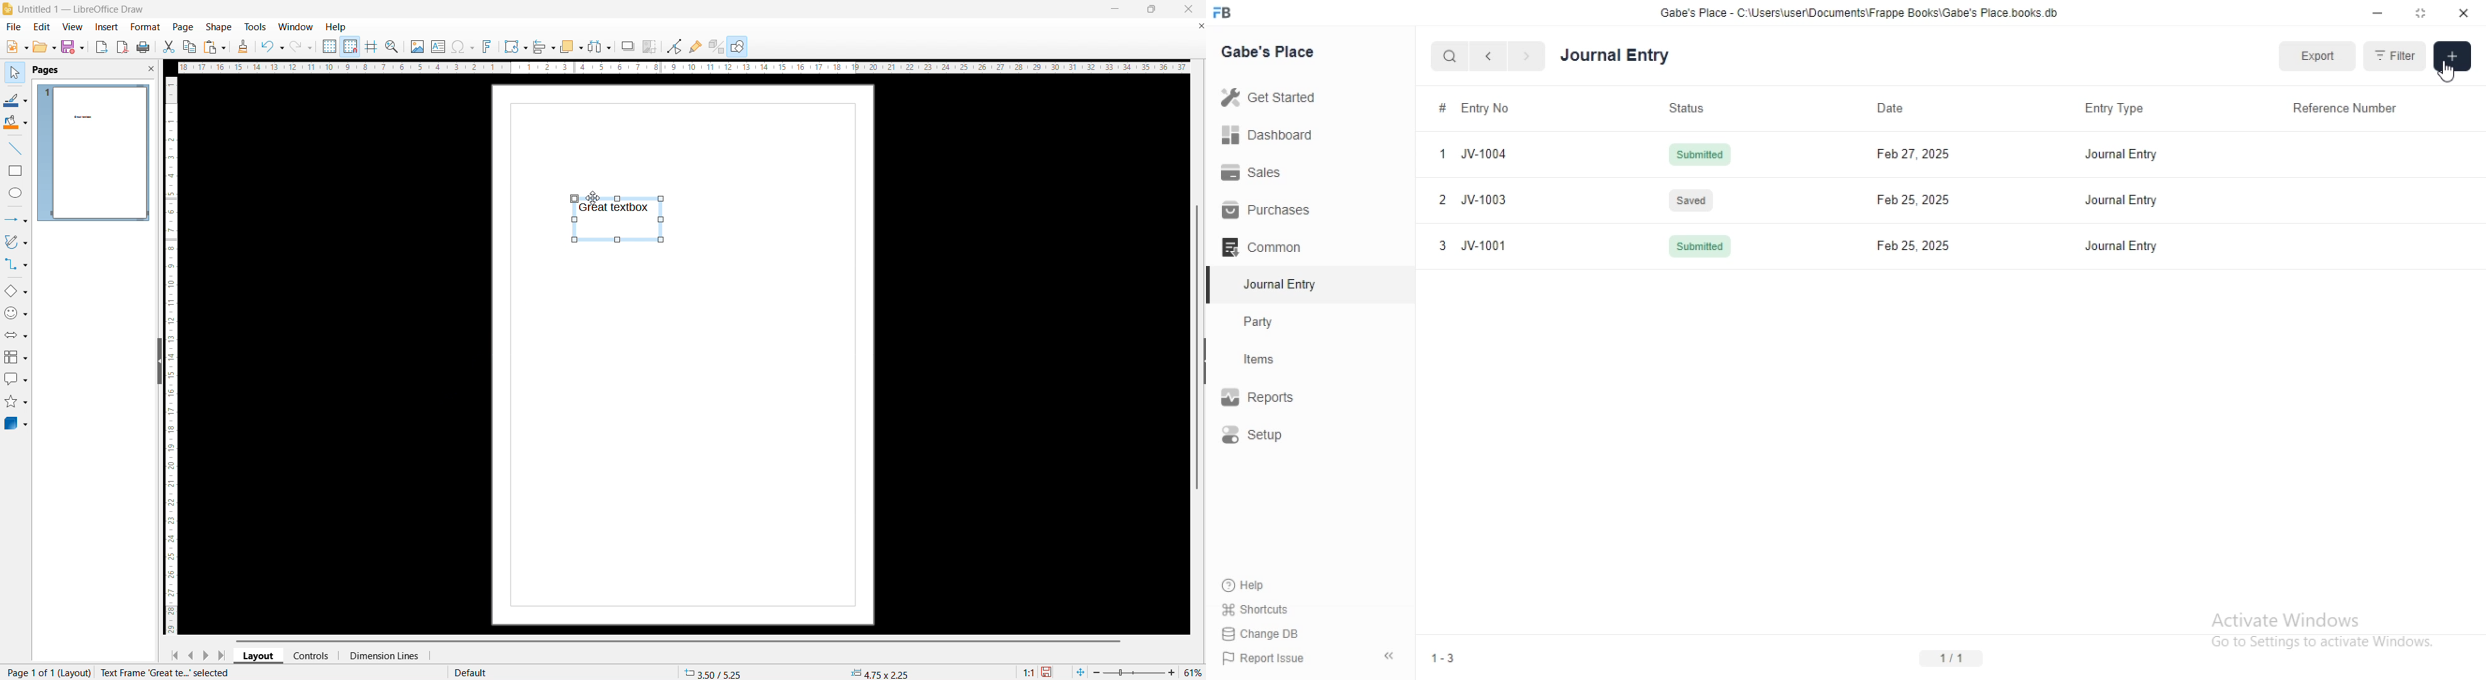 This screenshot has height=700, width=2492. I want to click on  Entry No, so click(1474, 107).